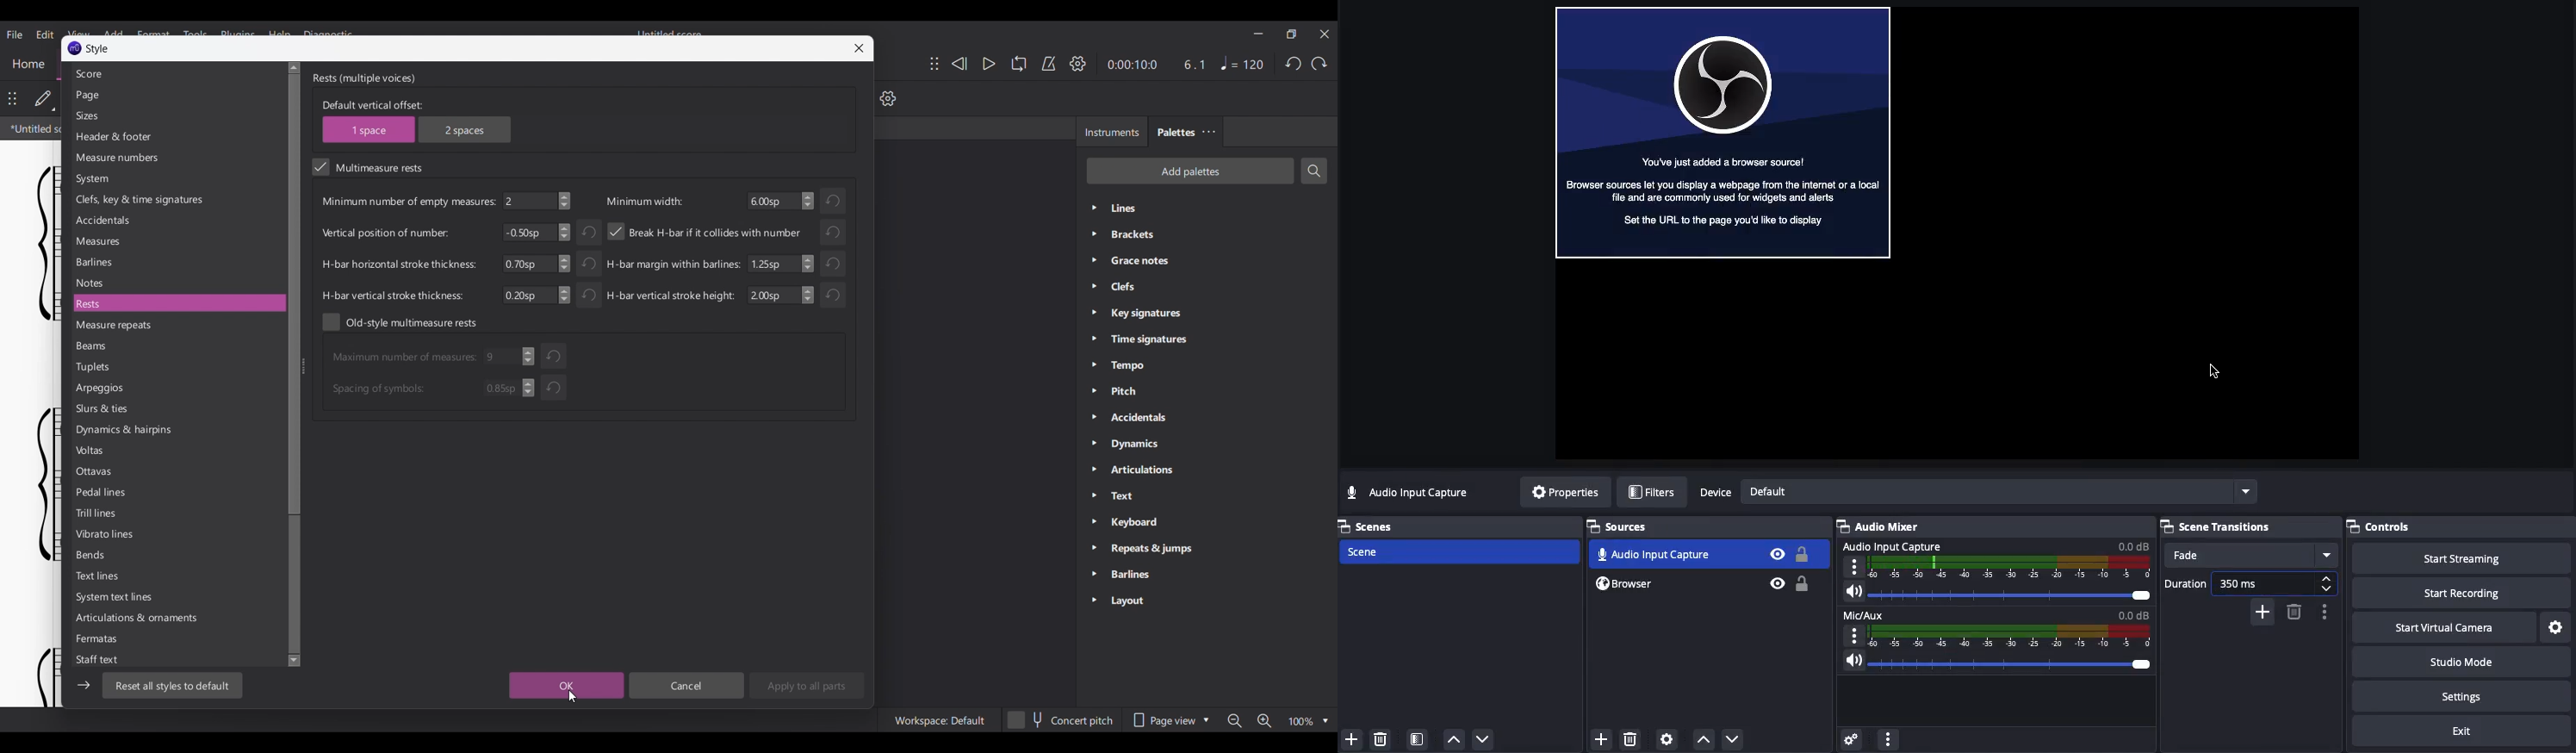 The image size is (2576, 756). Describe the element at coordinates (32, 129) in the screenshot. I see `Current tab highlighted` at that location.